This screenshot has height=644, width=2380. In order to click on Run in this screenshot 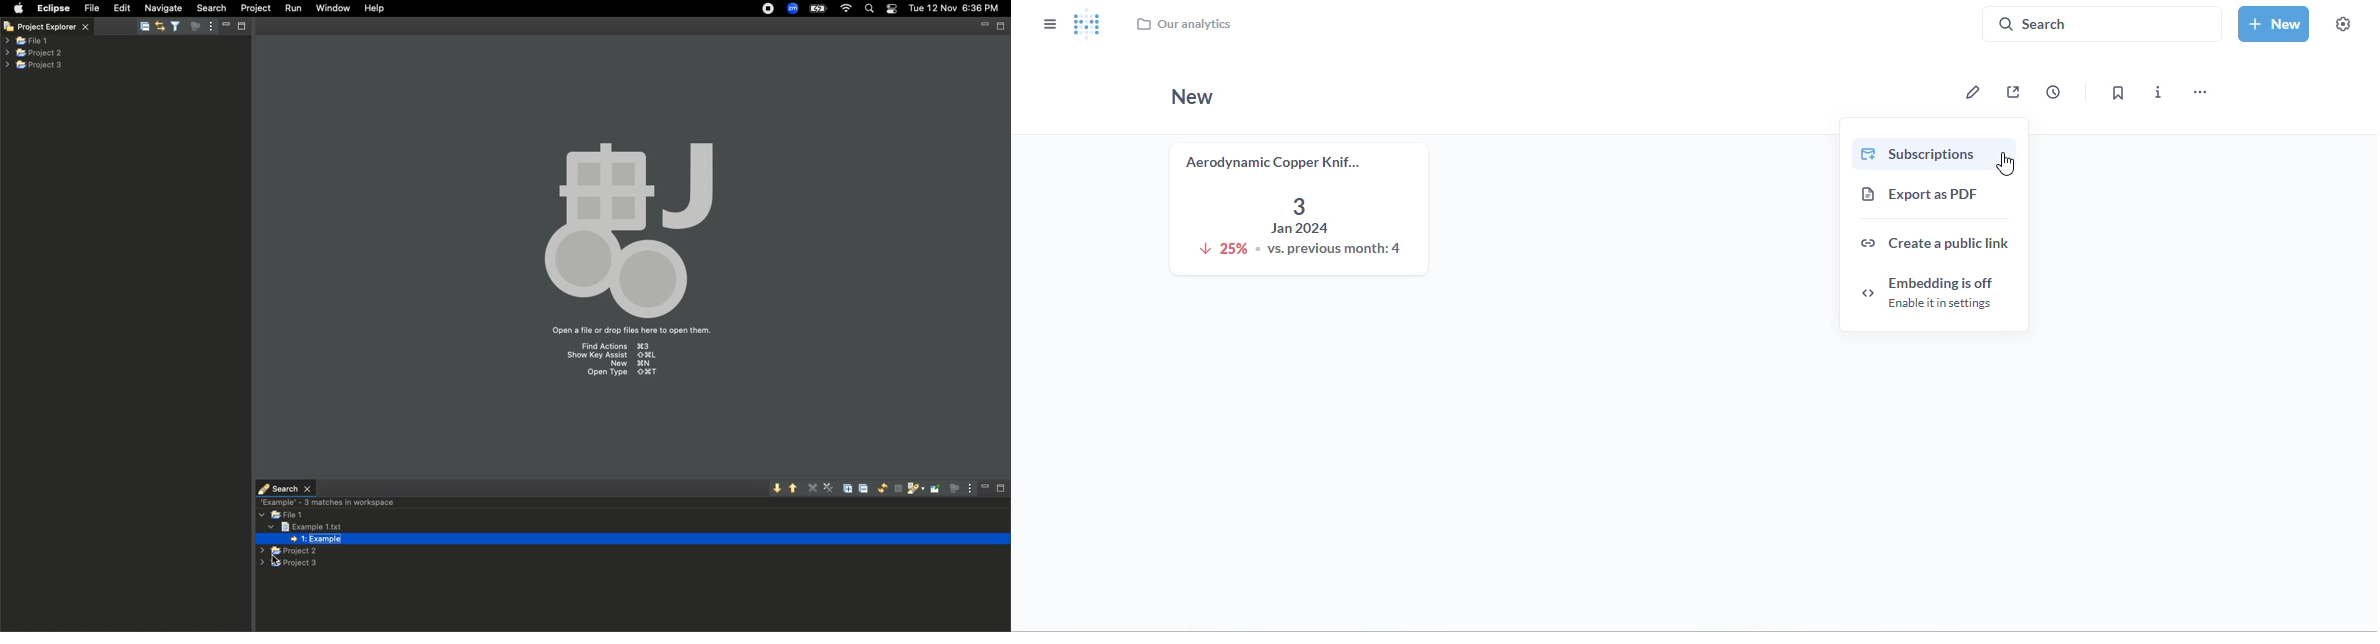, I will do `click(294, 8)`.